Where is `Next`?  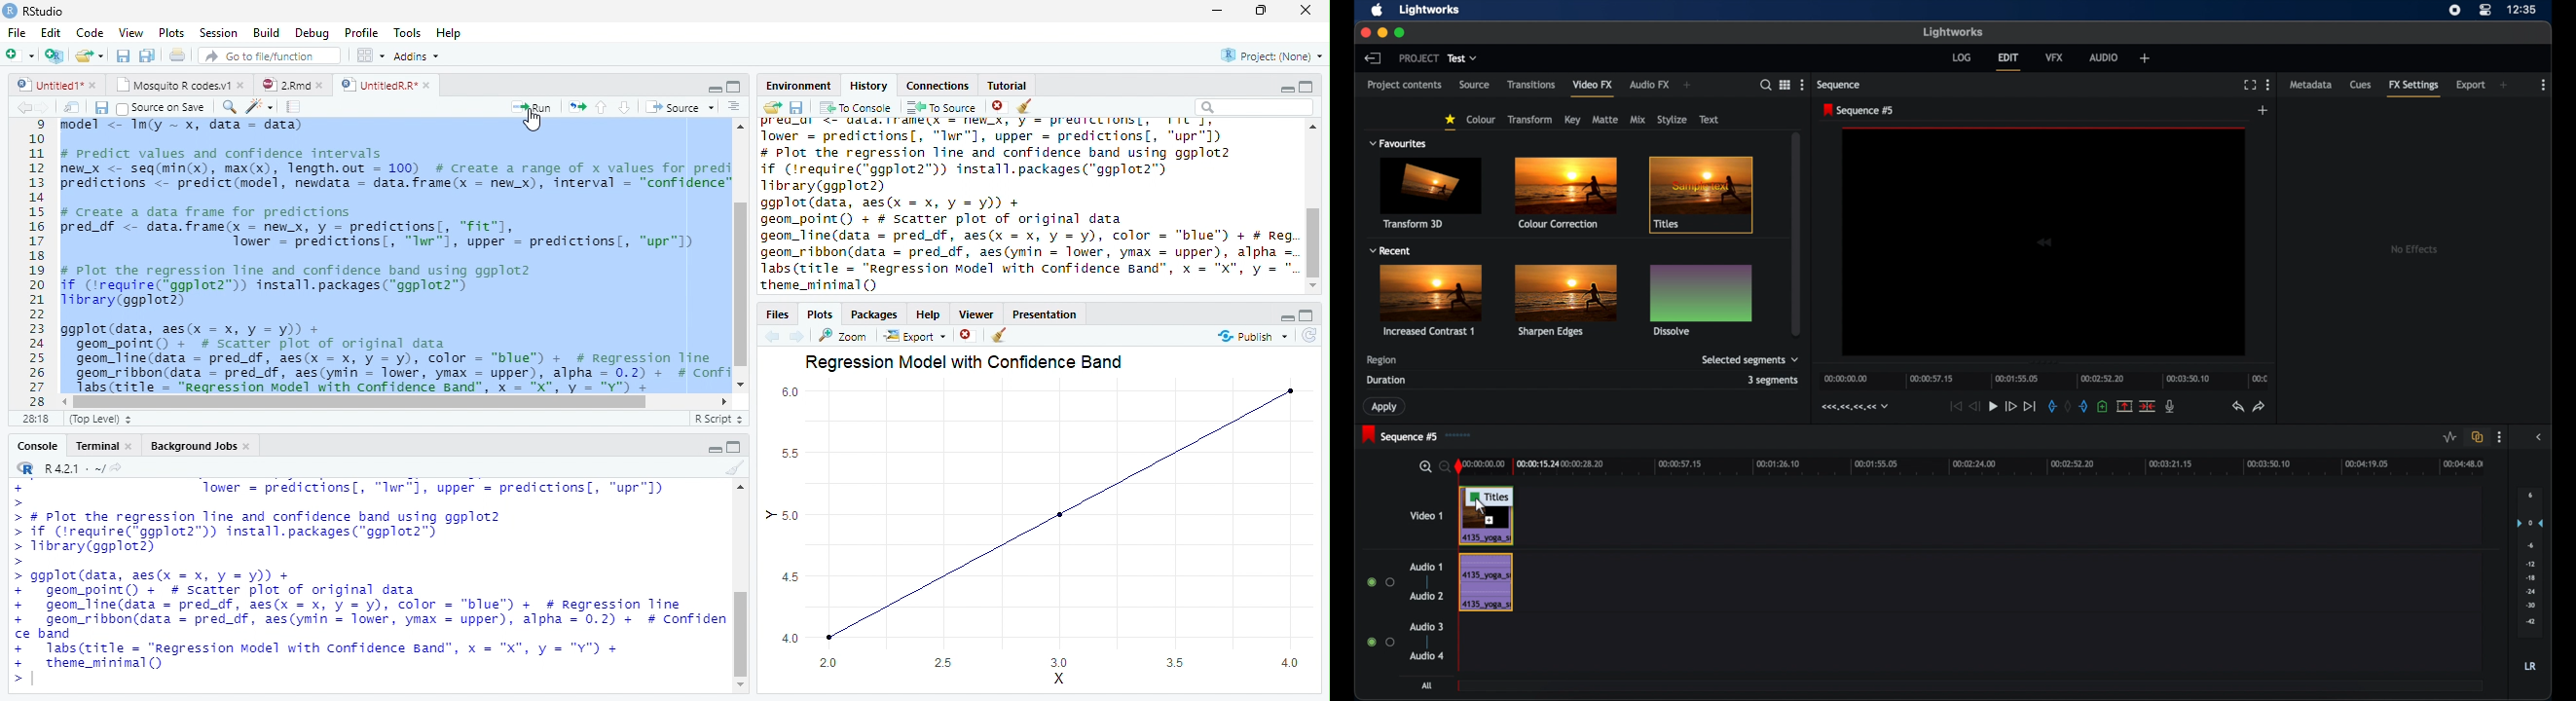
Next is located at coordinates (796, 338).